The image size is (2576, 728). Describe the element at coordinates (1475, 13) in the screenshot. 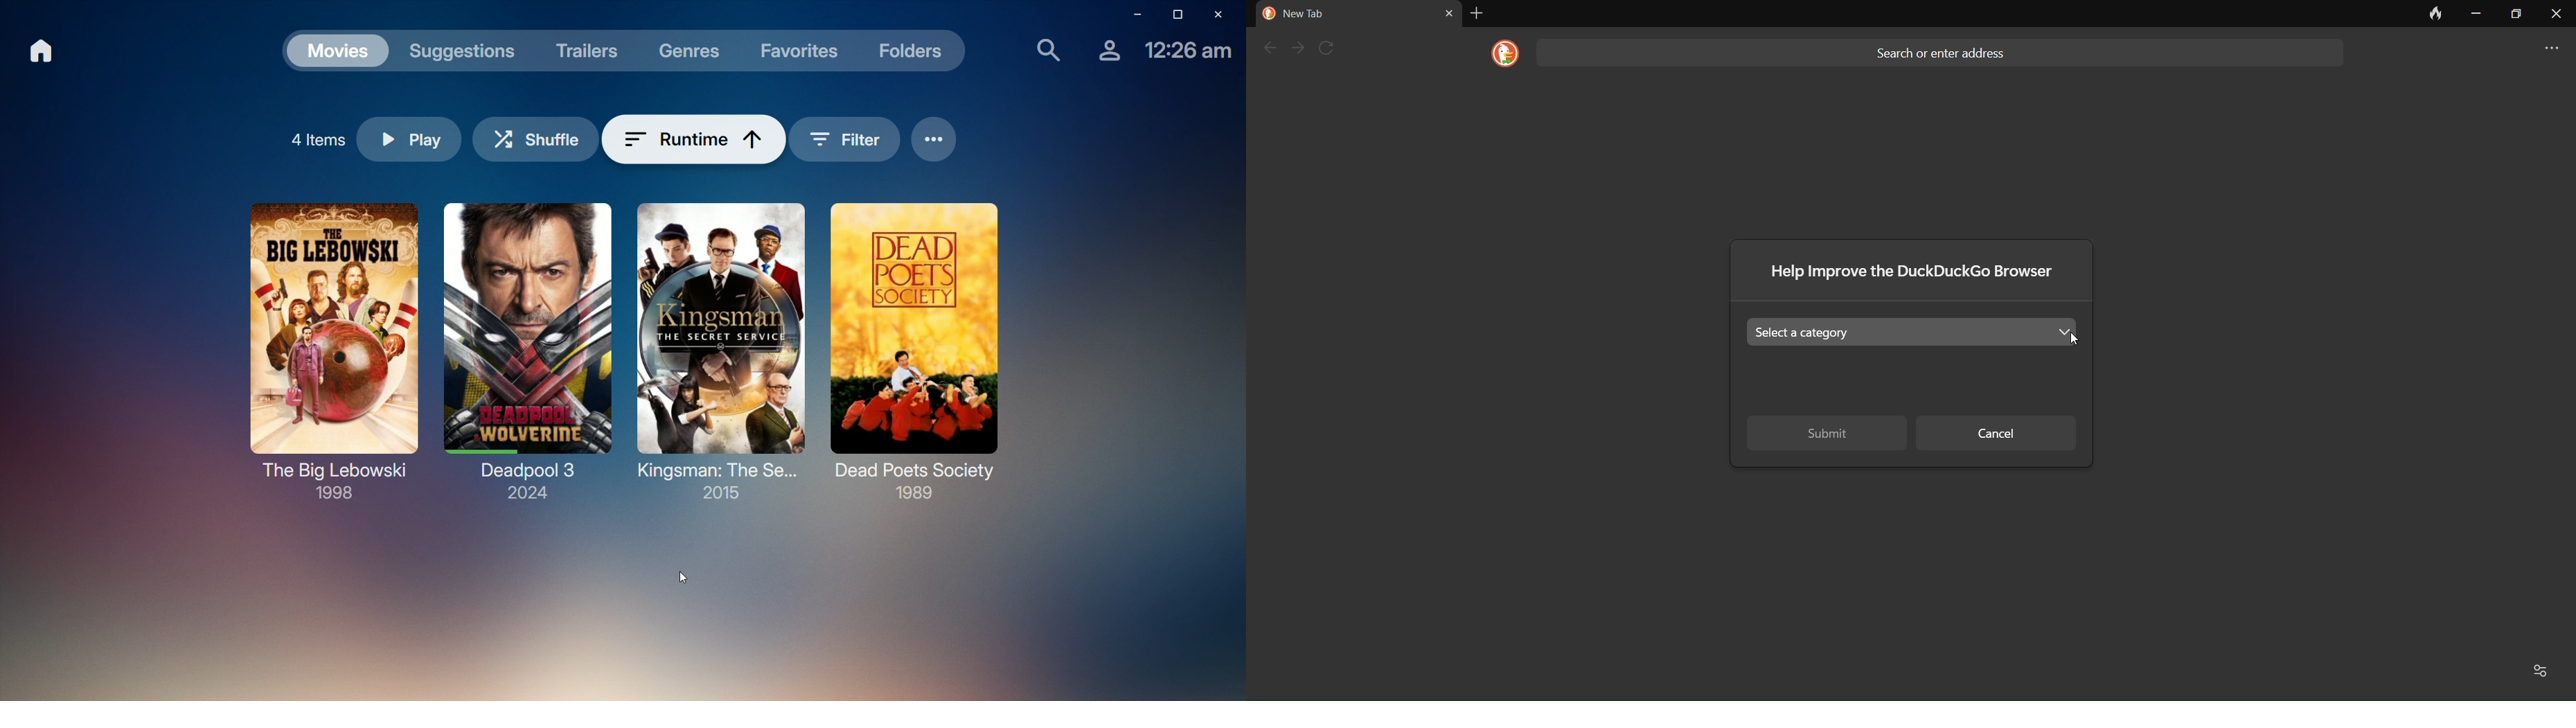

I see `add tab` at that location.